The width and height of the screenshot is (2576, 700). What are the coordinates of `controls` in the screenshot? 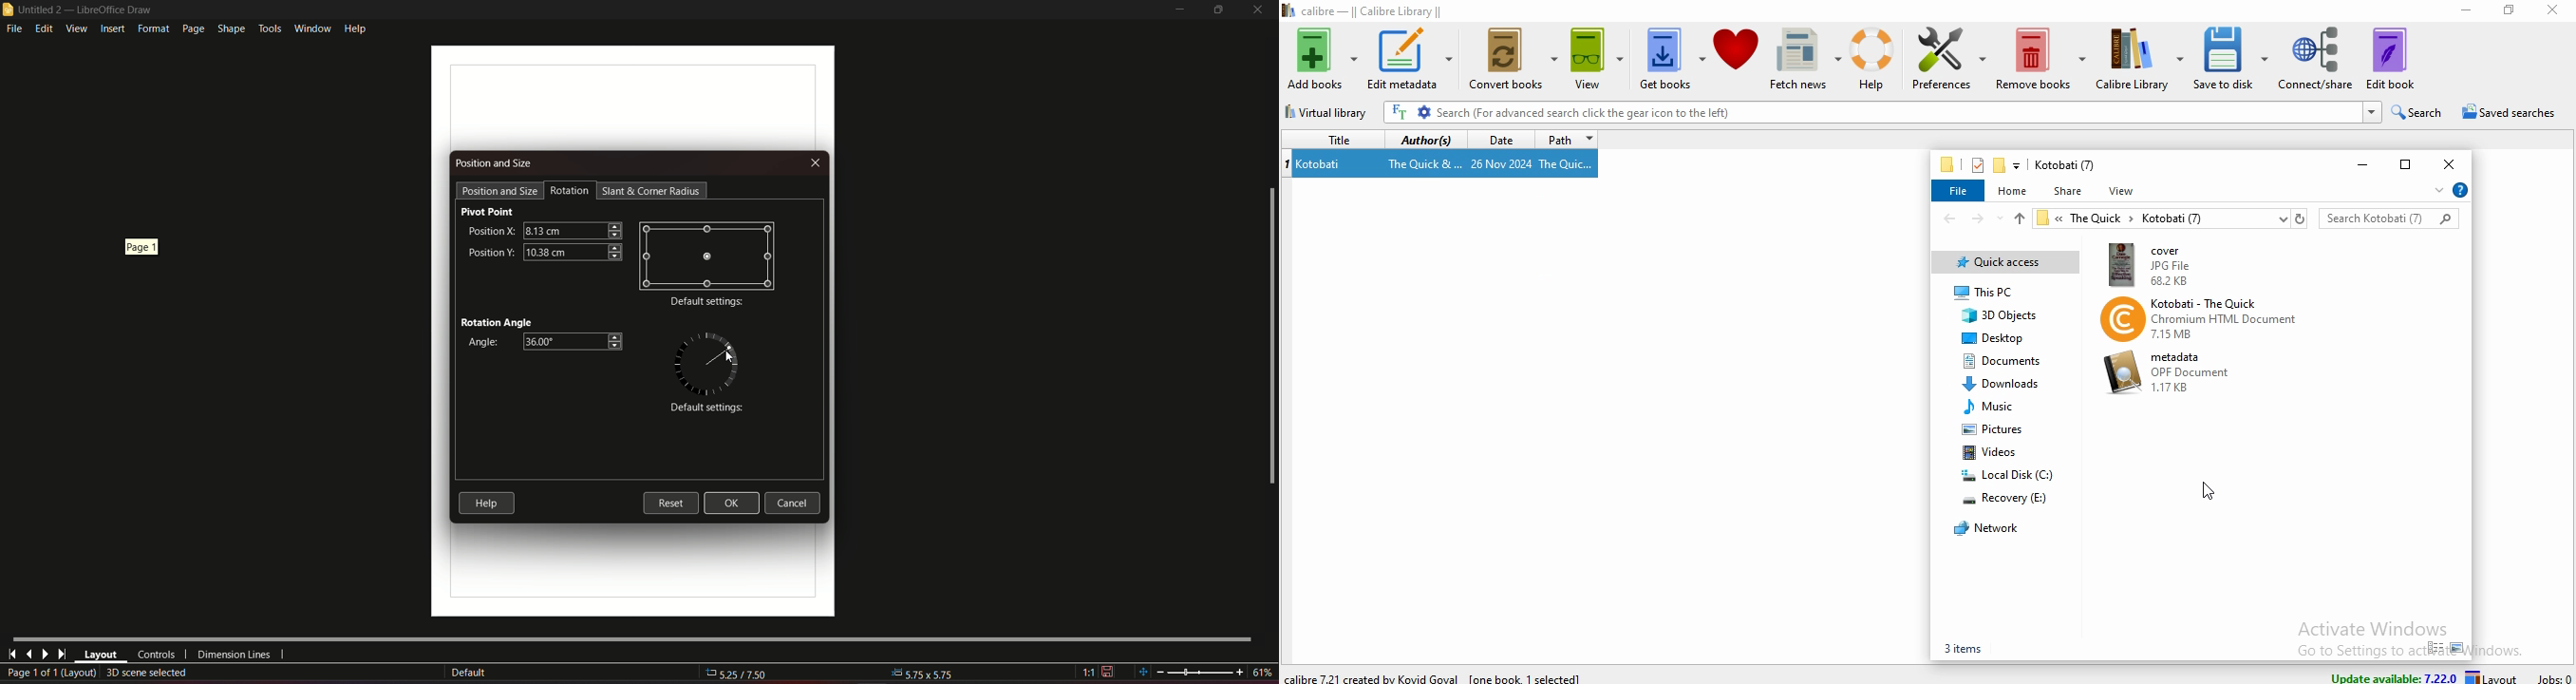 It's located at (155, 655).